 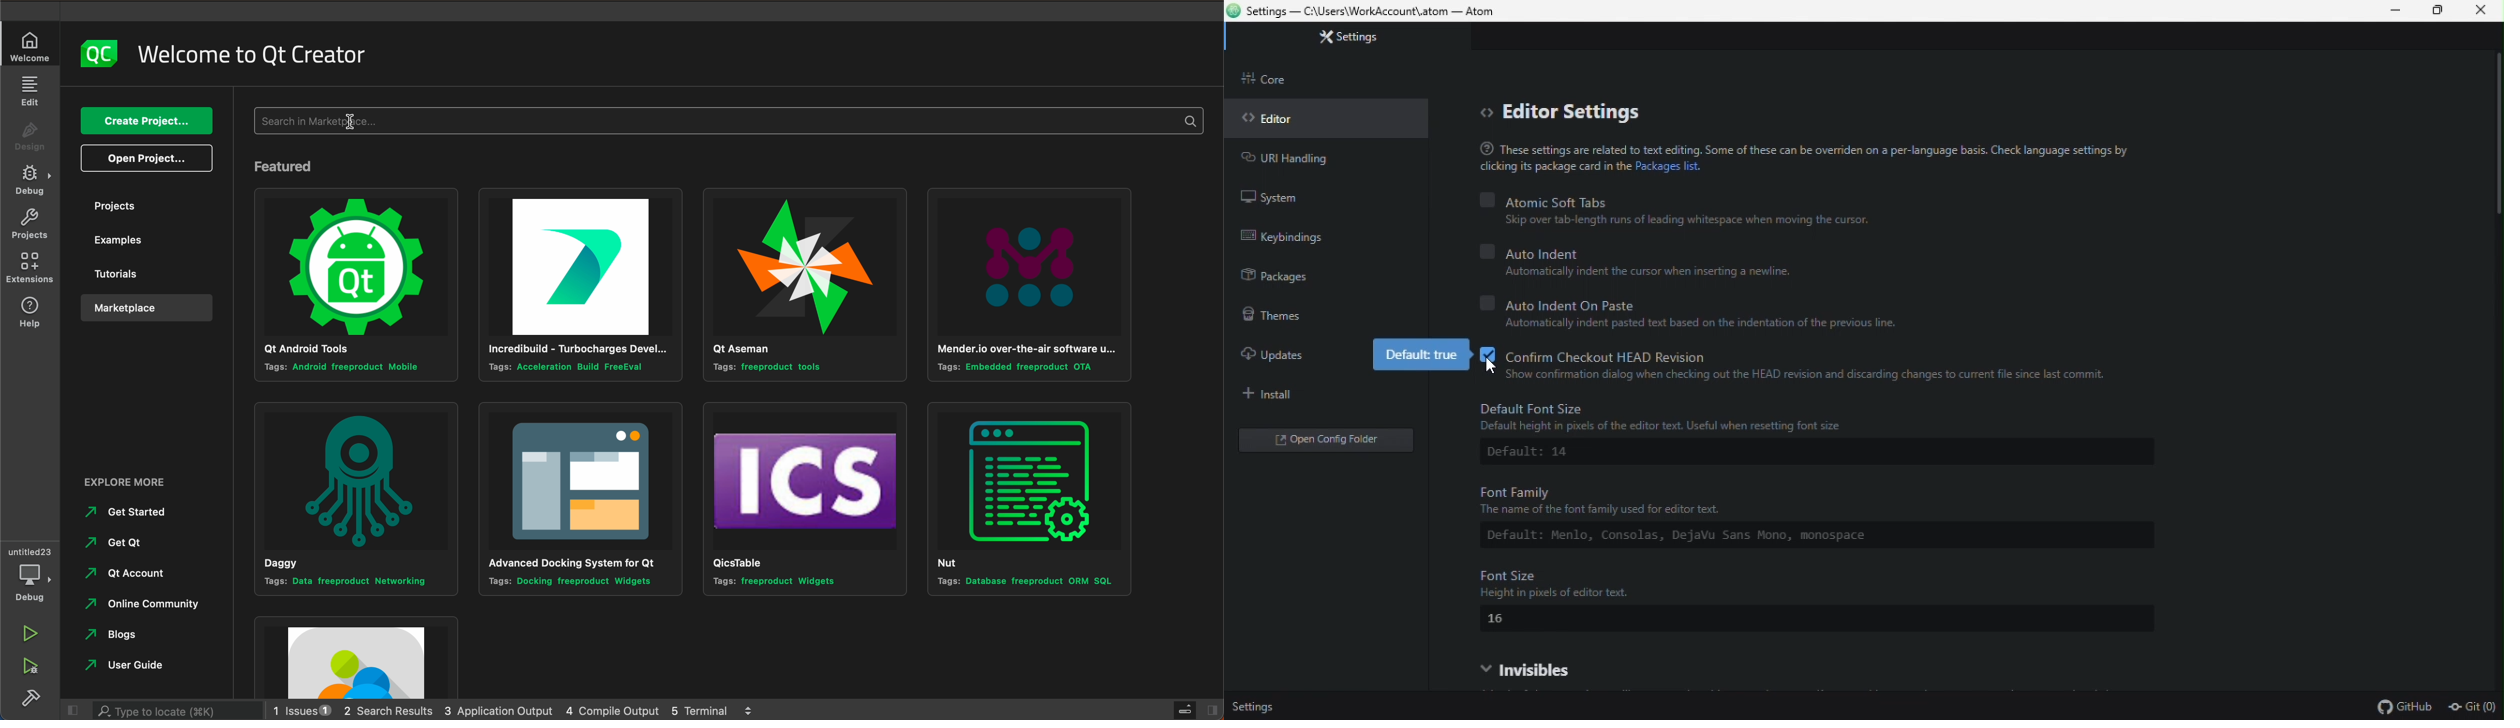 I want to click on System, so click(x=1283, y=199).